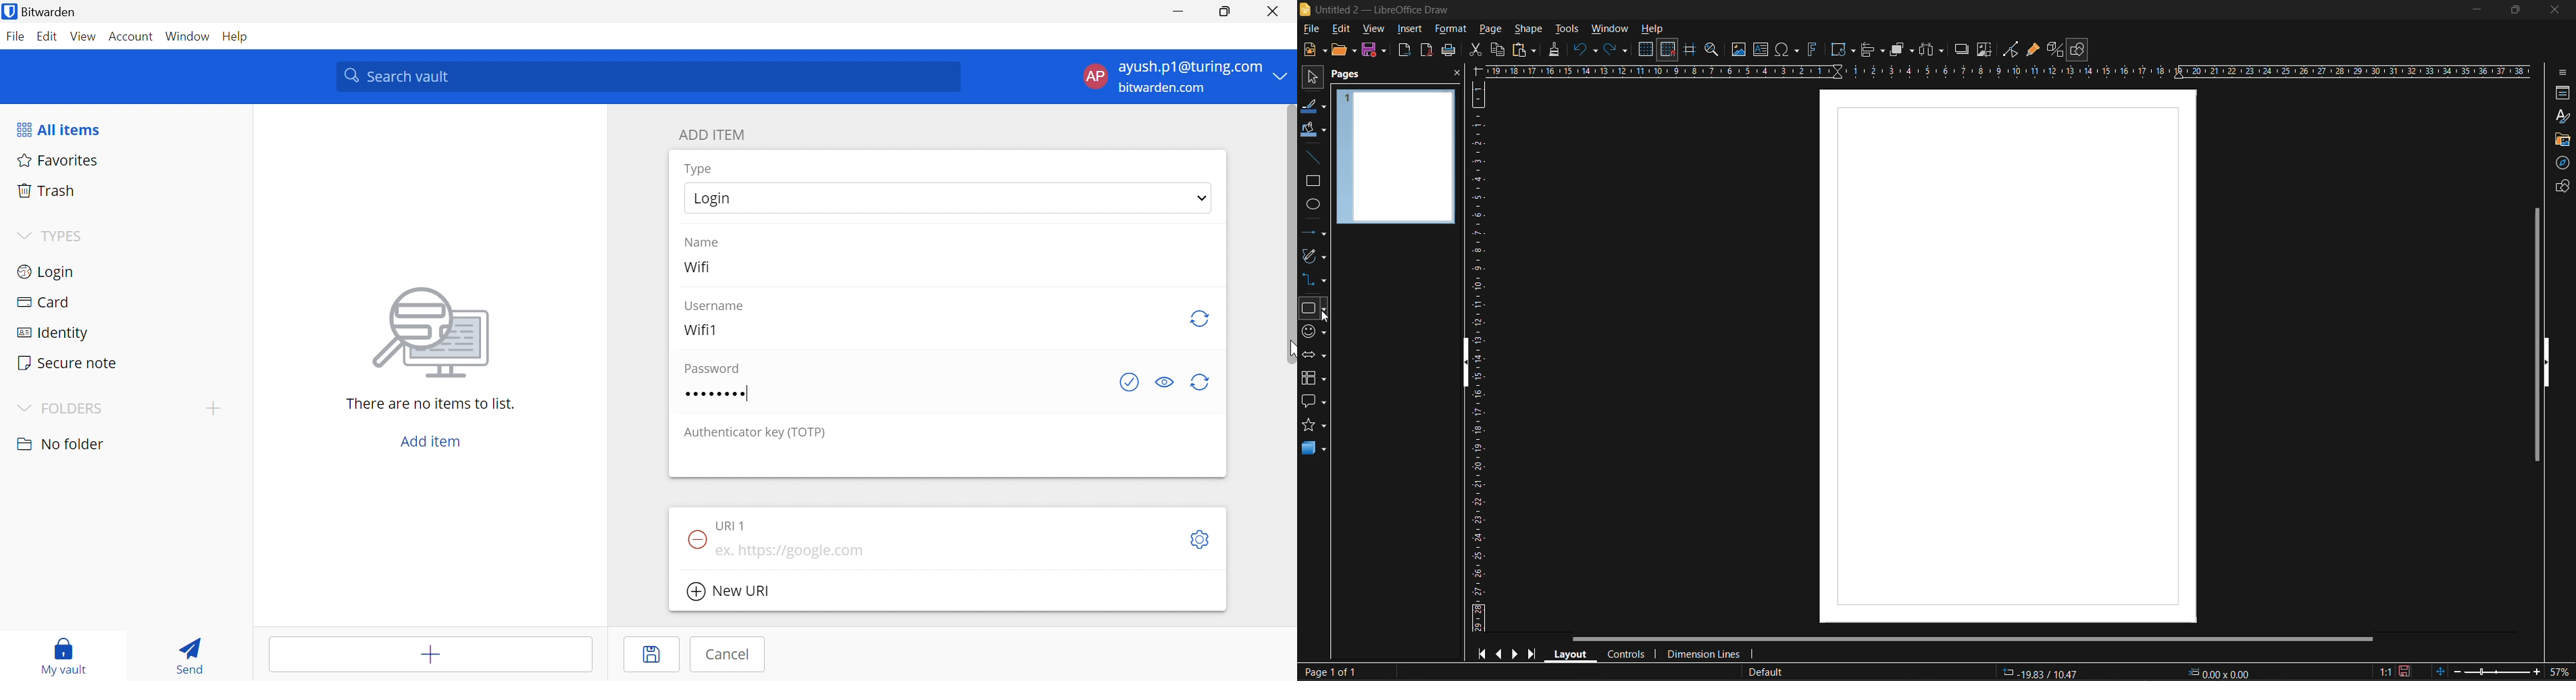  What do you see at coordinates (64, 649) in the screenshot?
I see `My vault` at bounding box center [64, 649].